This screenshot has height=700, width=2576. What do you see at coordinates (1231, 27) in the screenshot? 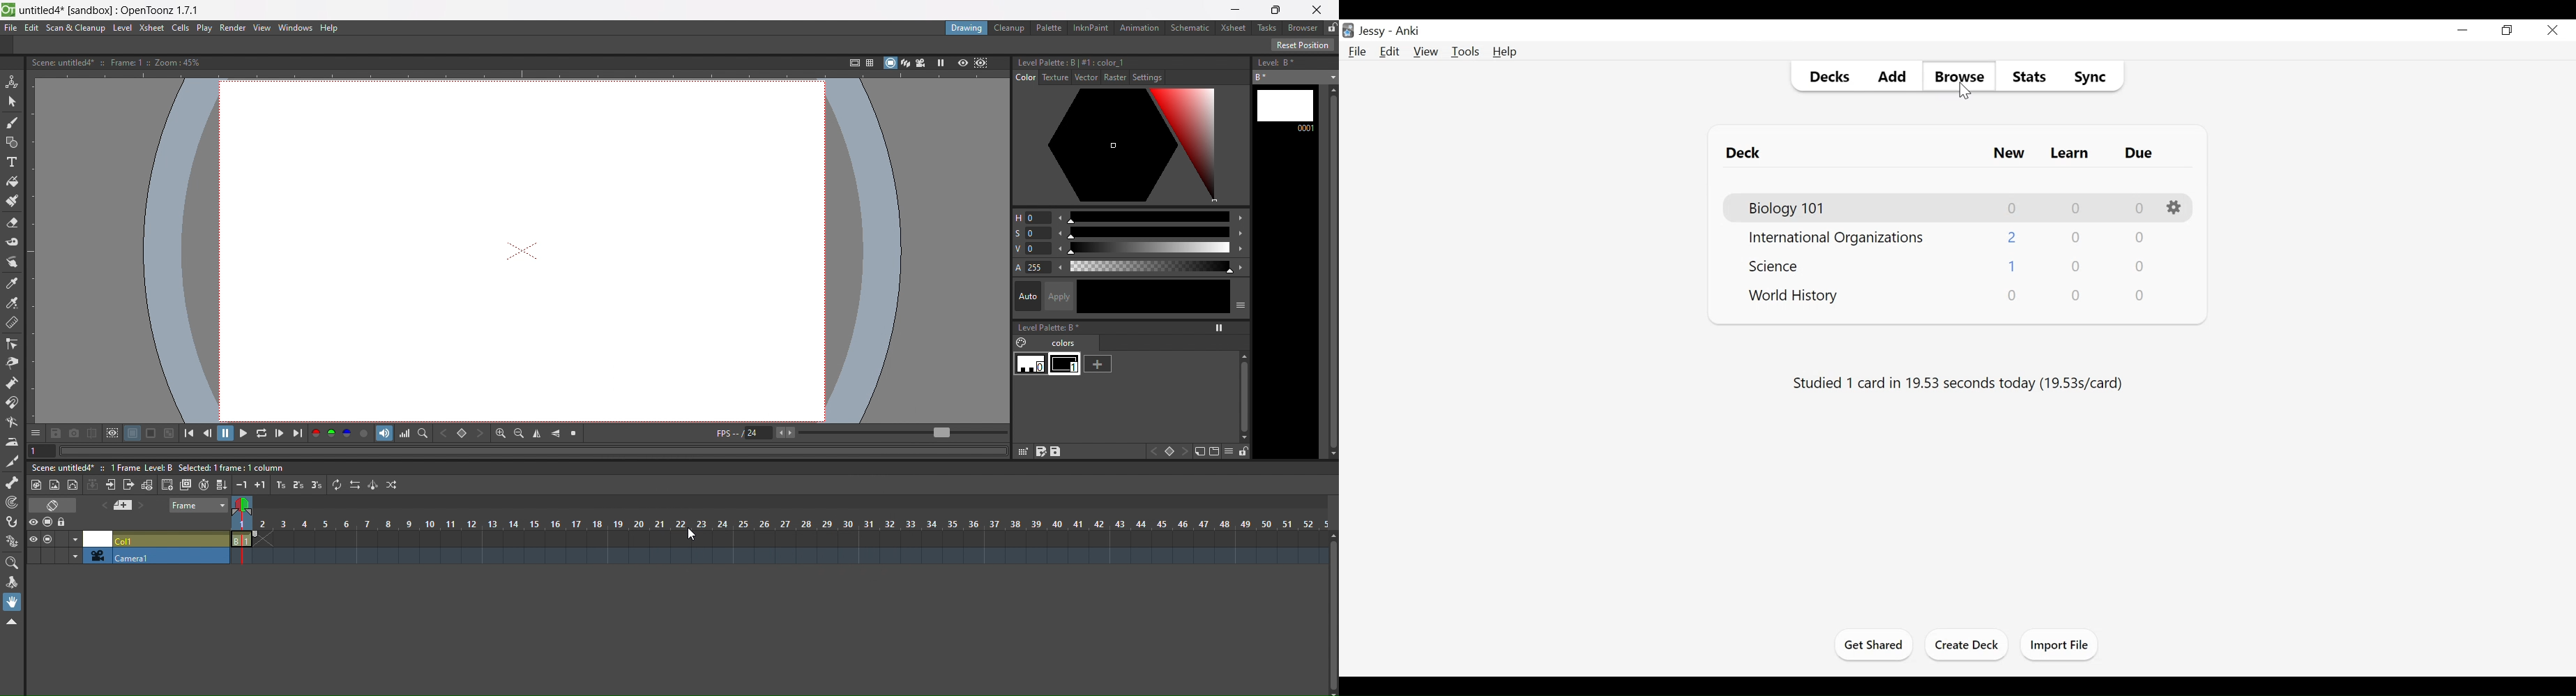
I see `xsheet` at bounding box center [1231, 27].